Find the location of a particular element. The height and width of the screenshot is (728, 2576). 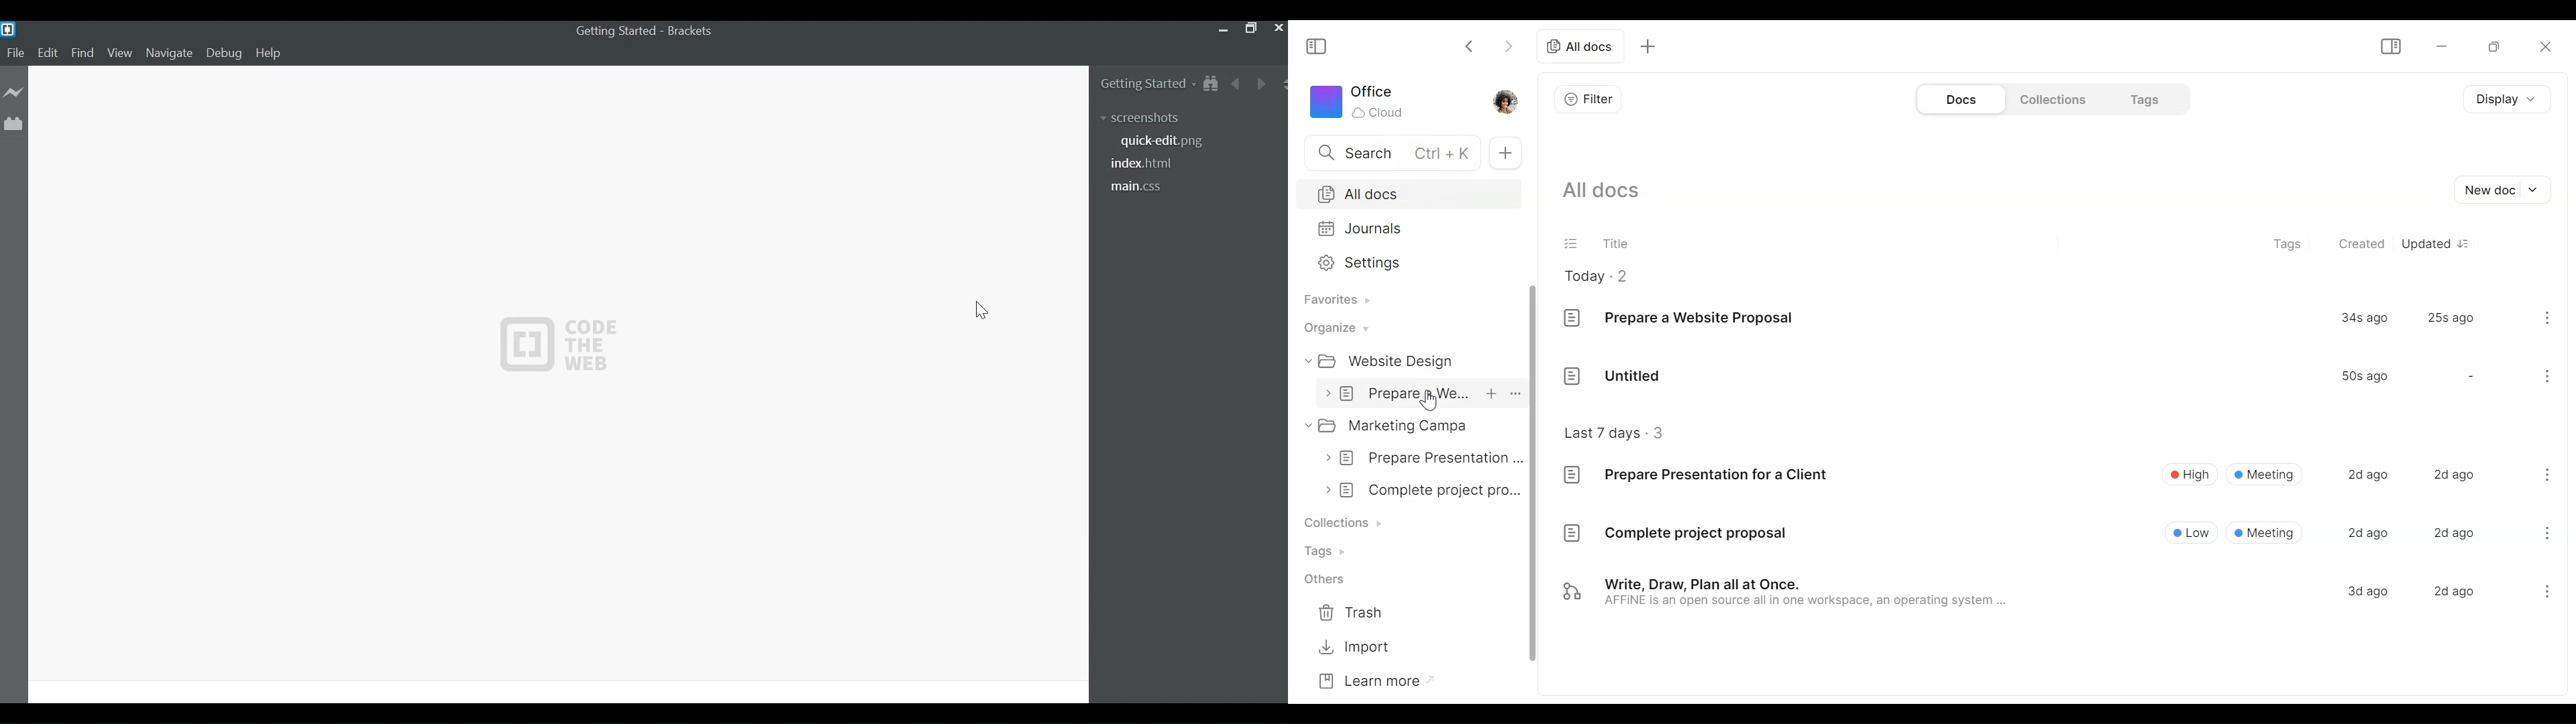

Document is located at coordinates (2059, 375).